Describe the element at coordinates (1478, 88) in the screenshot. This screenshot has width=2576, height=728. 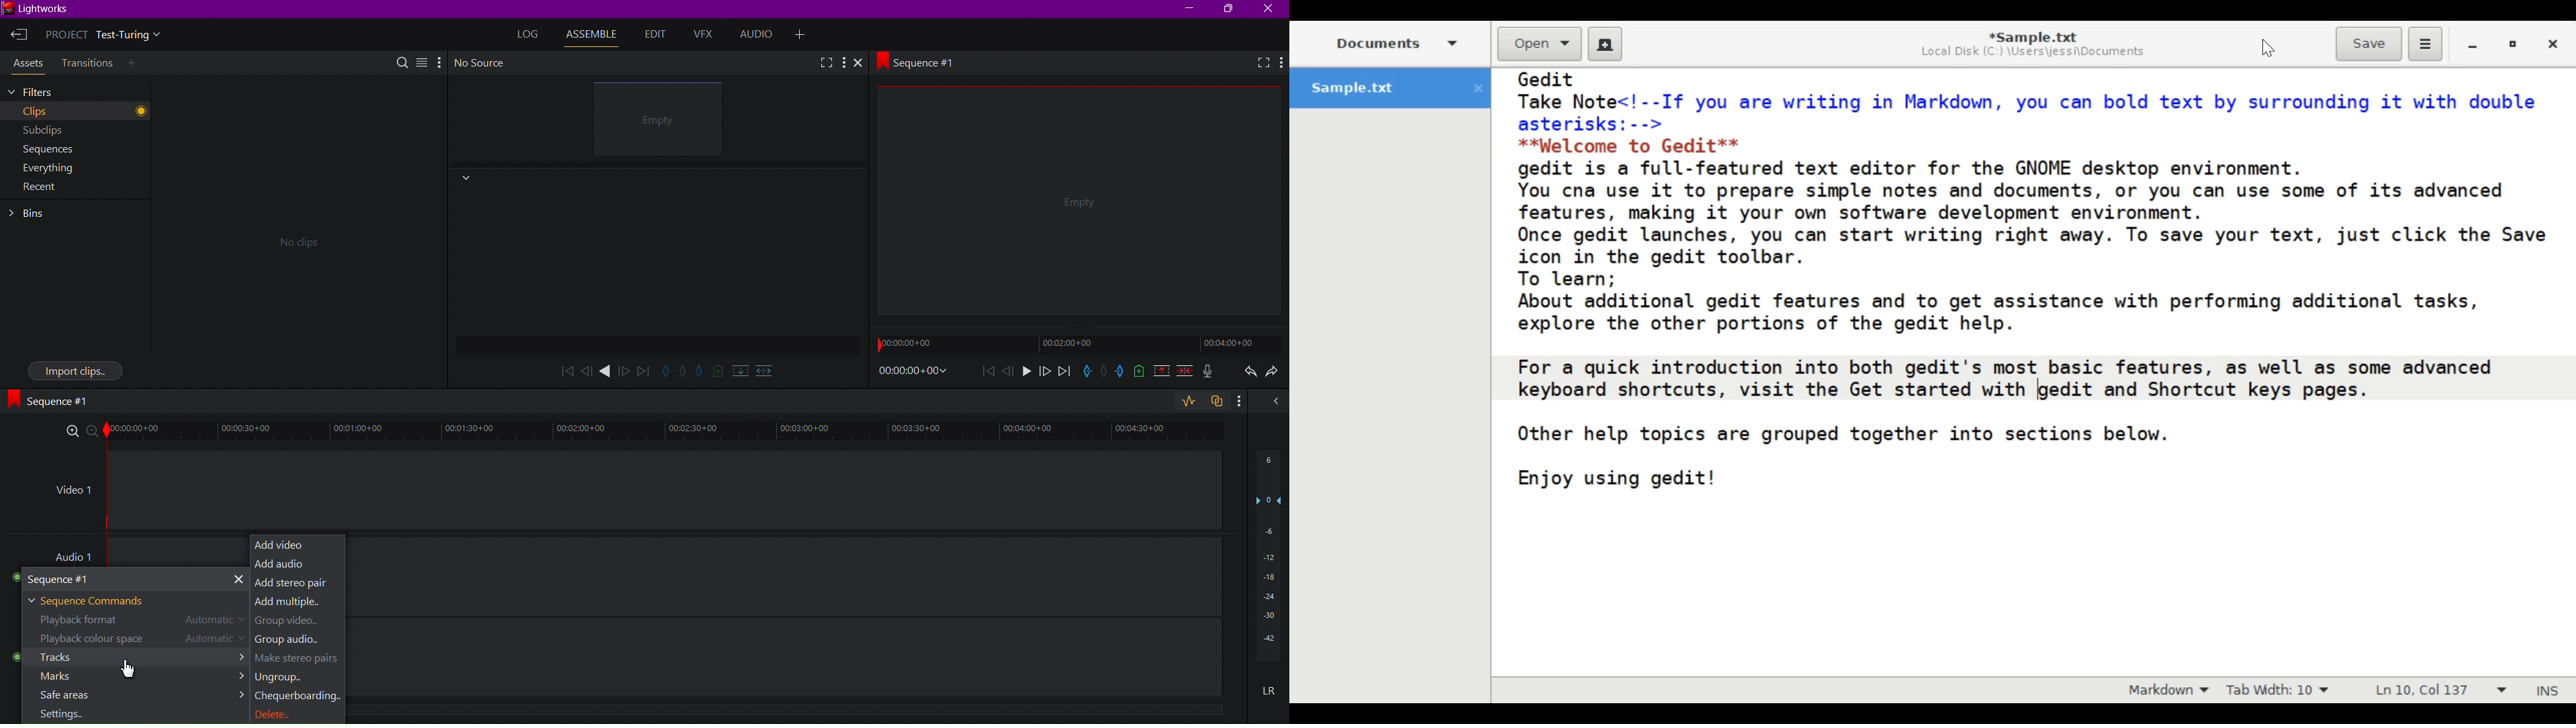
I see `close` at that location.